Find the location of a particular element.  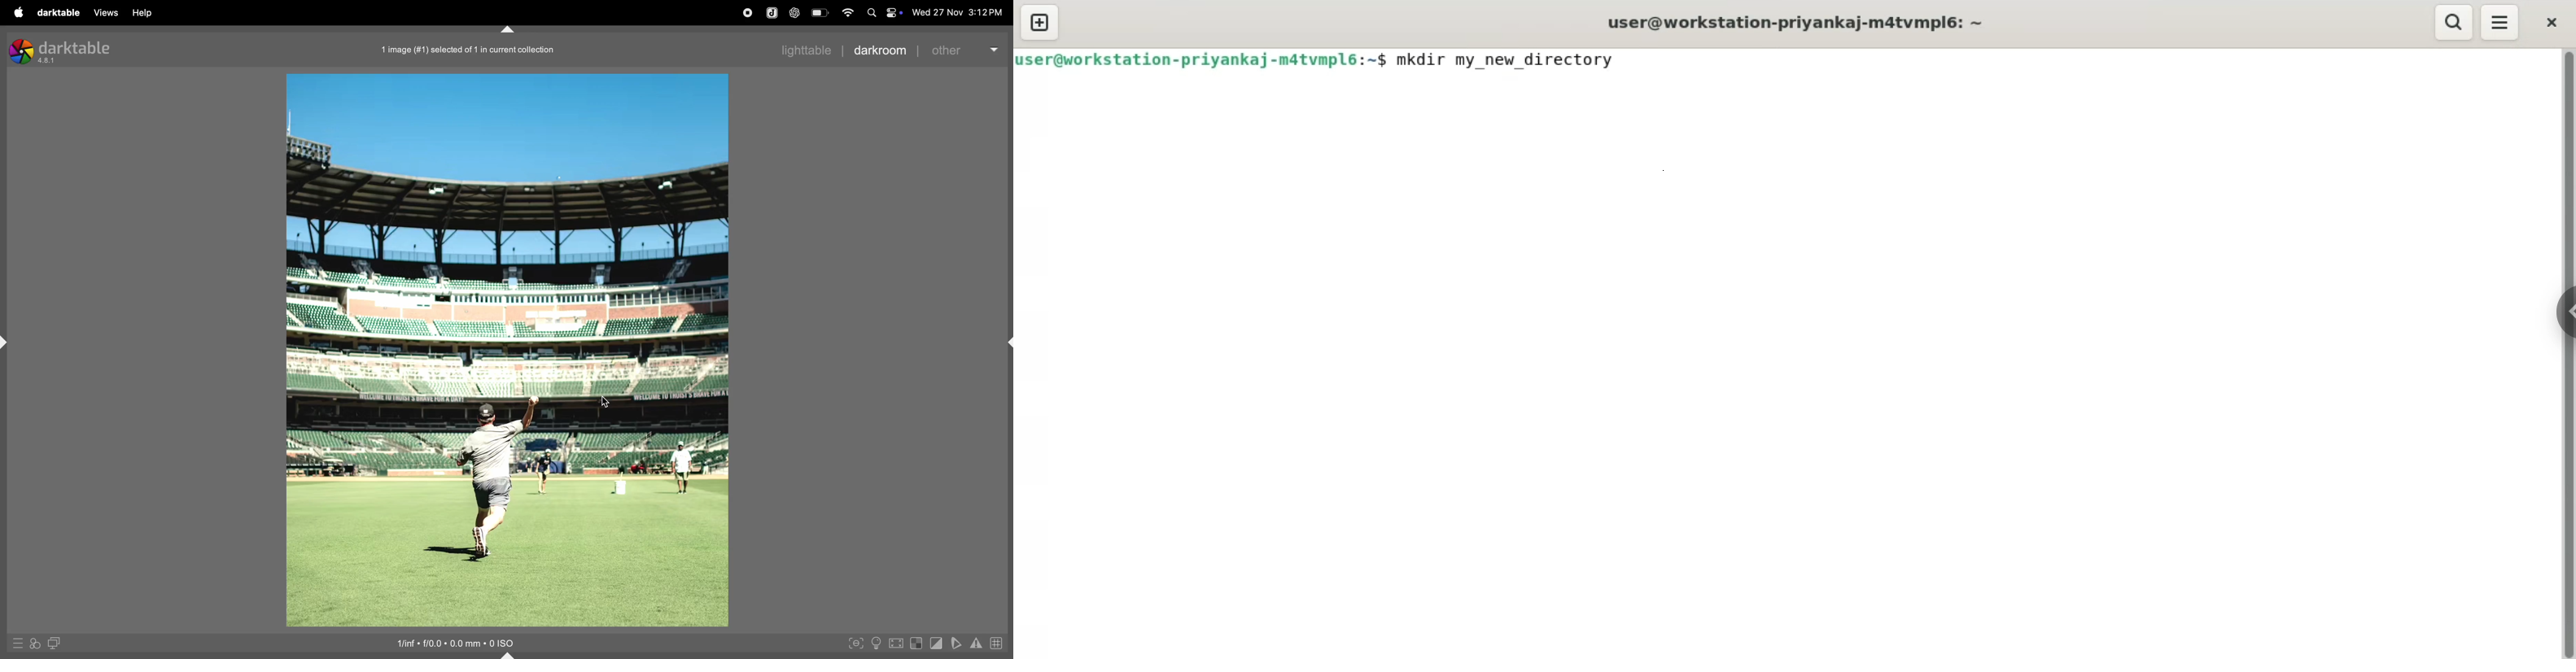

help is located at coordinates (143, 13).